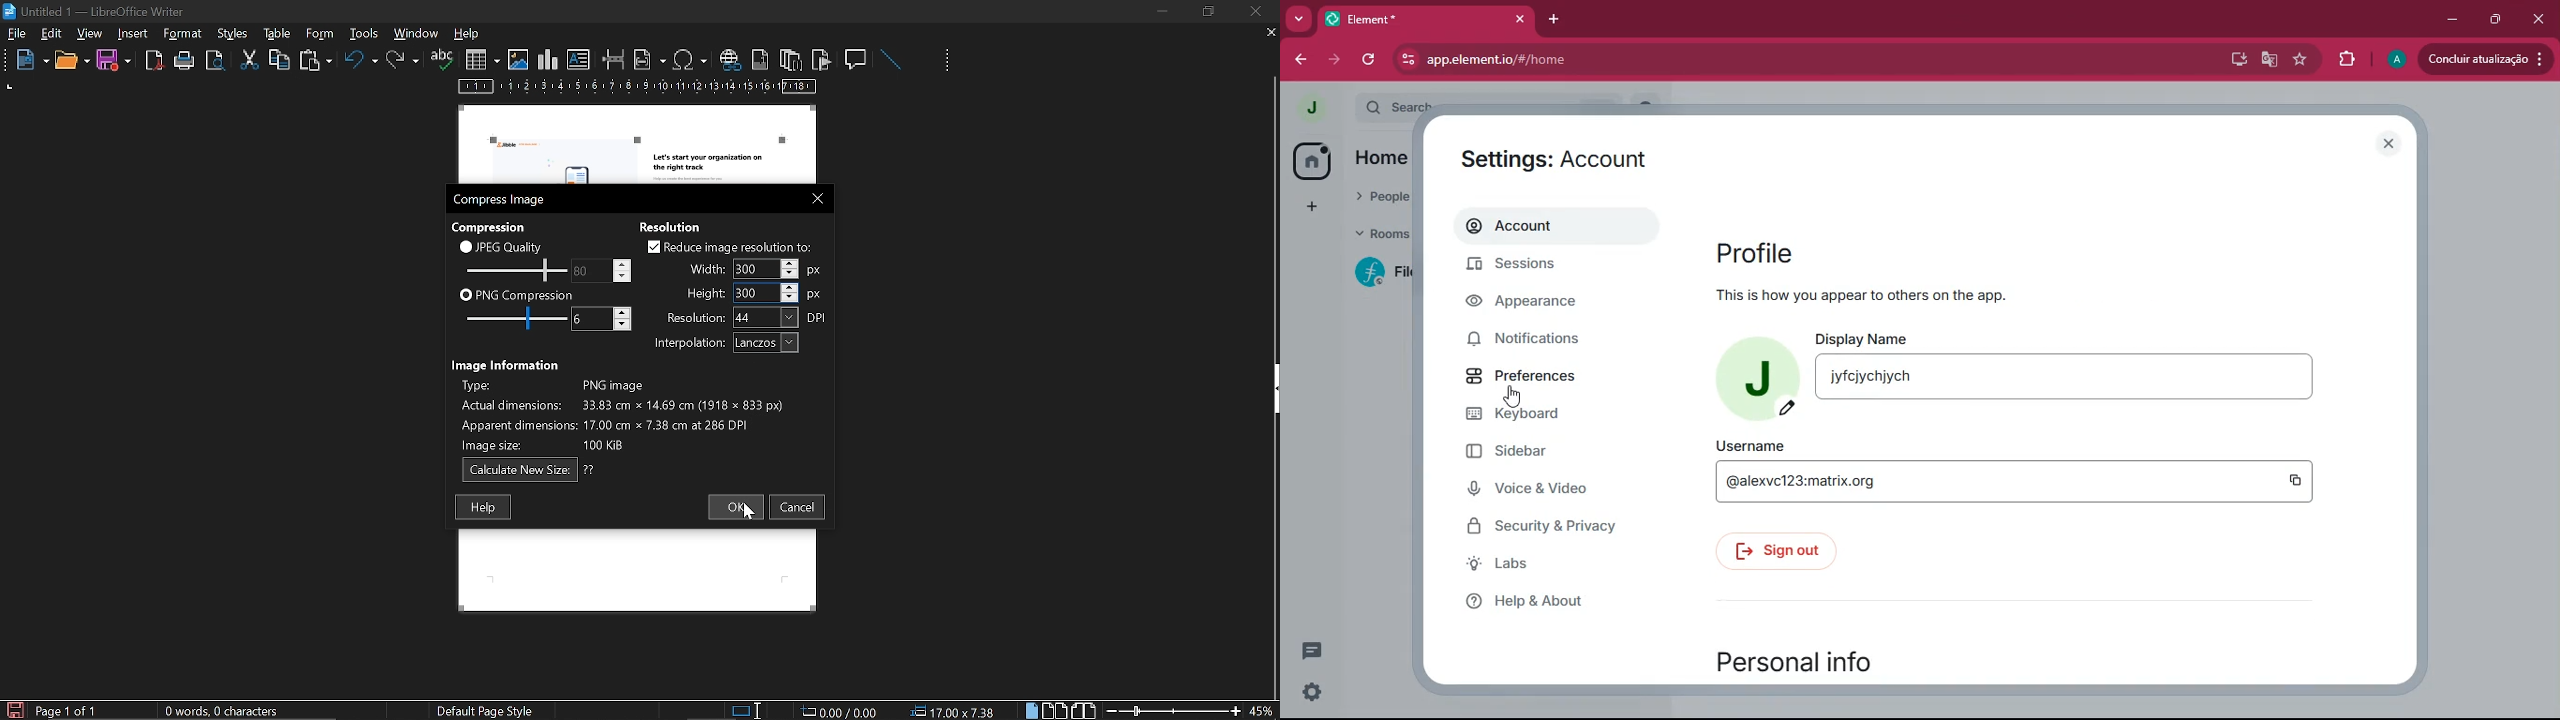  What do you see at coordinates (754, 292) in the screenshot?
I see `Height` at bounding box center [754, 292].